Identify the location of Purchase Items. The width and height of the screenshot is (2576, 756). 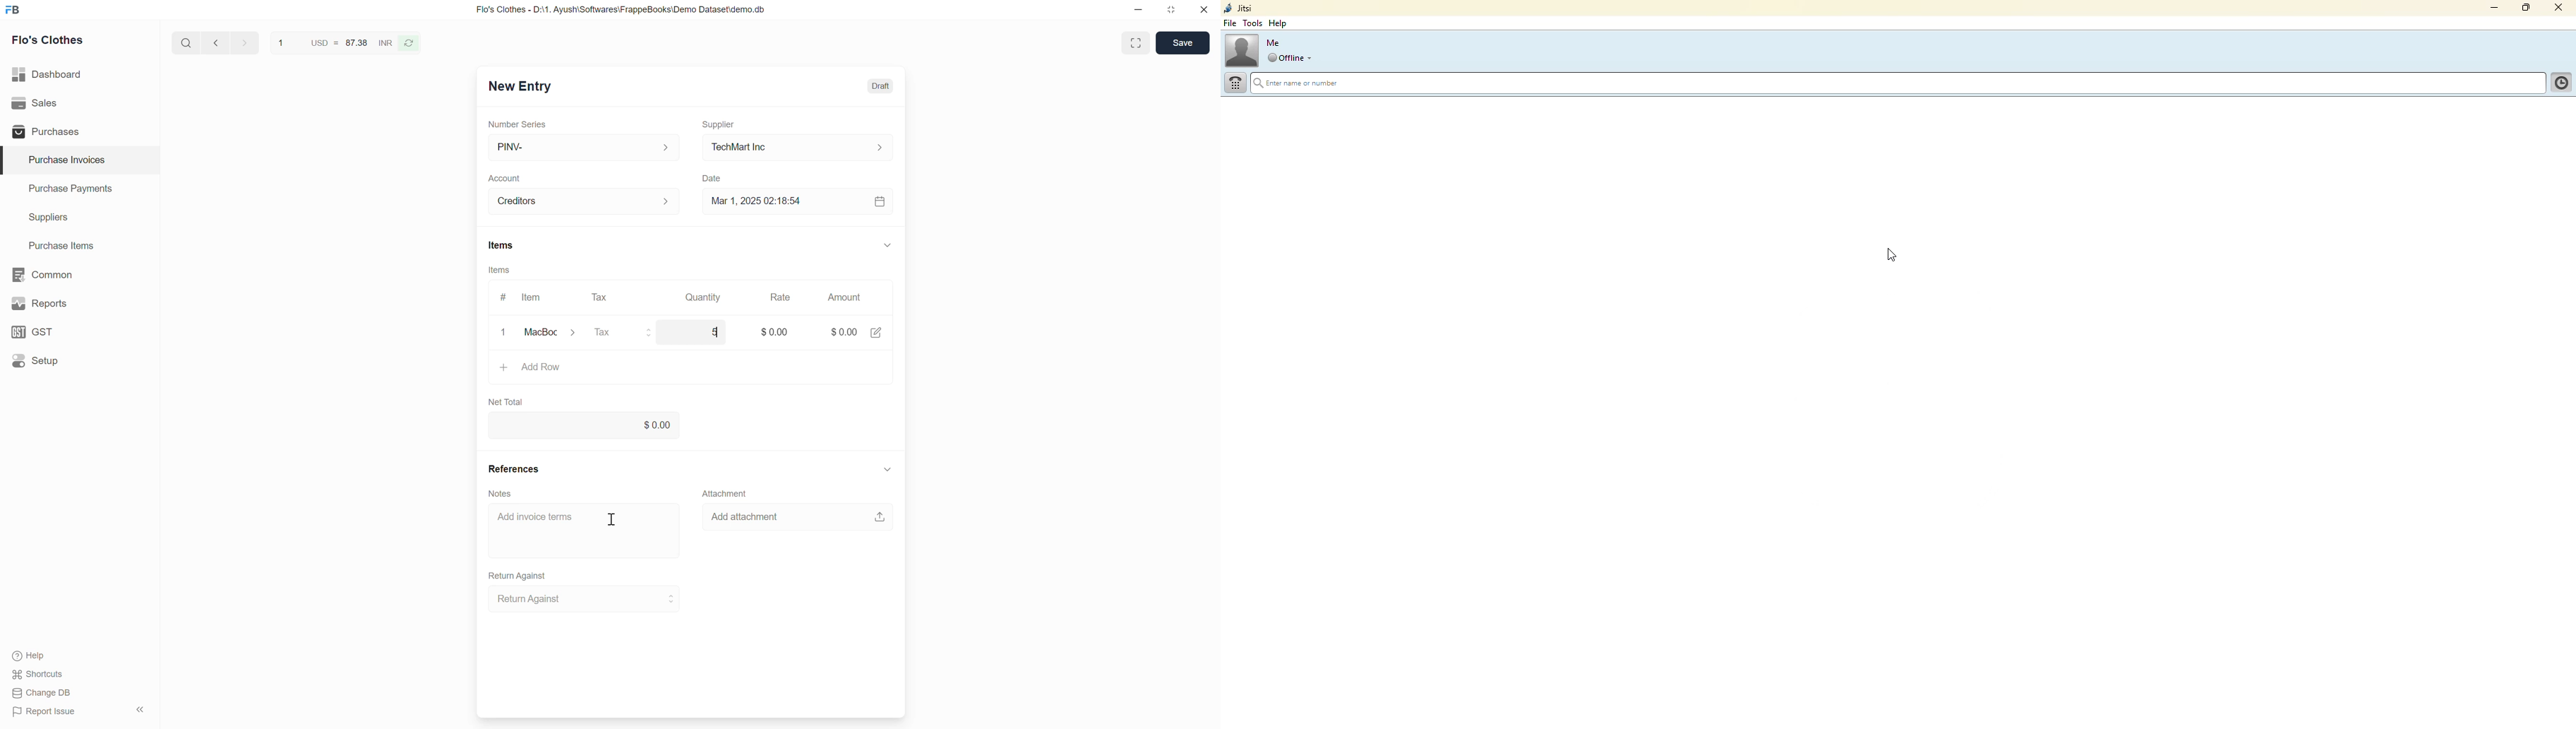
(80, 246).